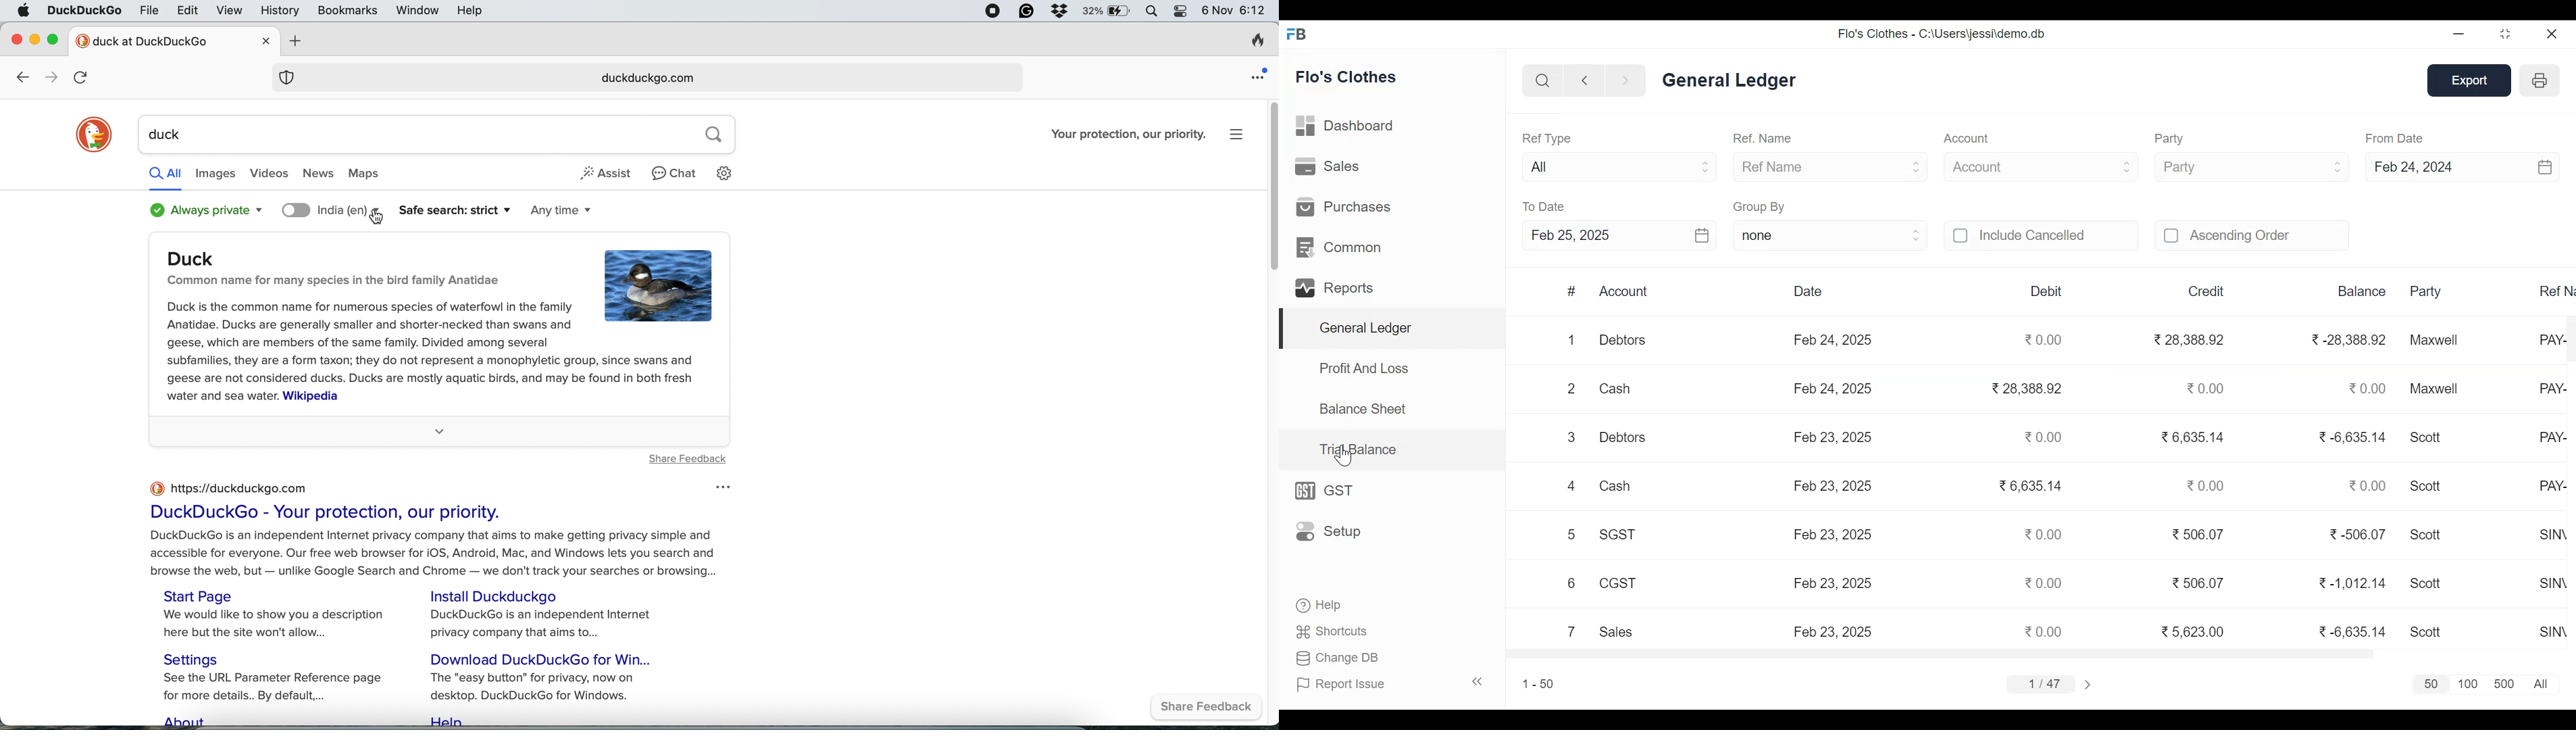  Describe the element at coordinates (2042, 683) in the screenshot. I see `1/47 ` at that location.